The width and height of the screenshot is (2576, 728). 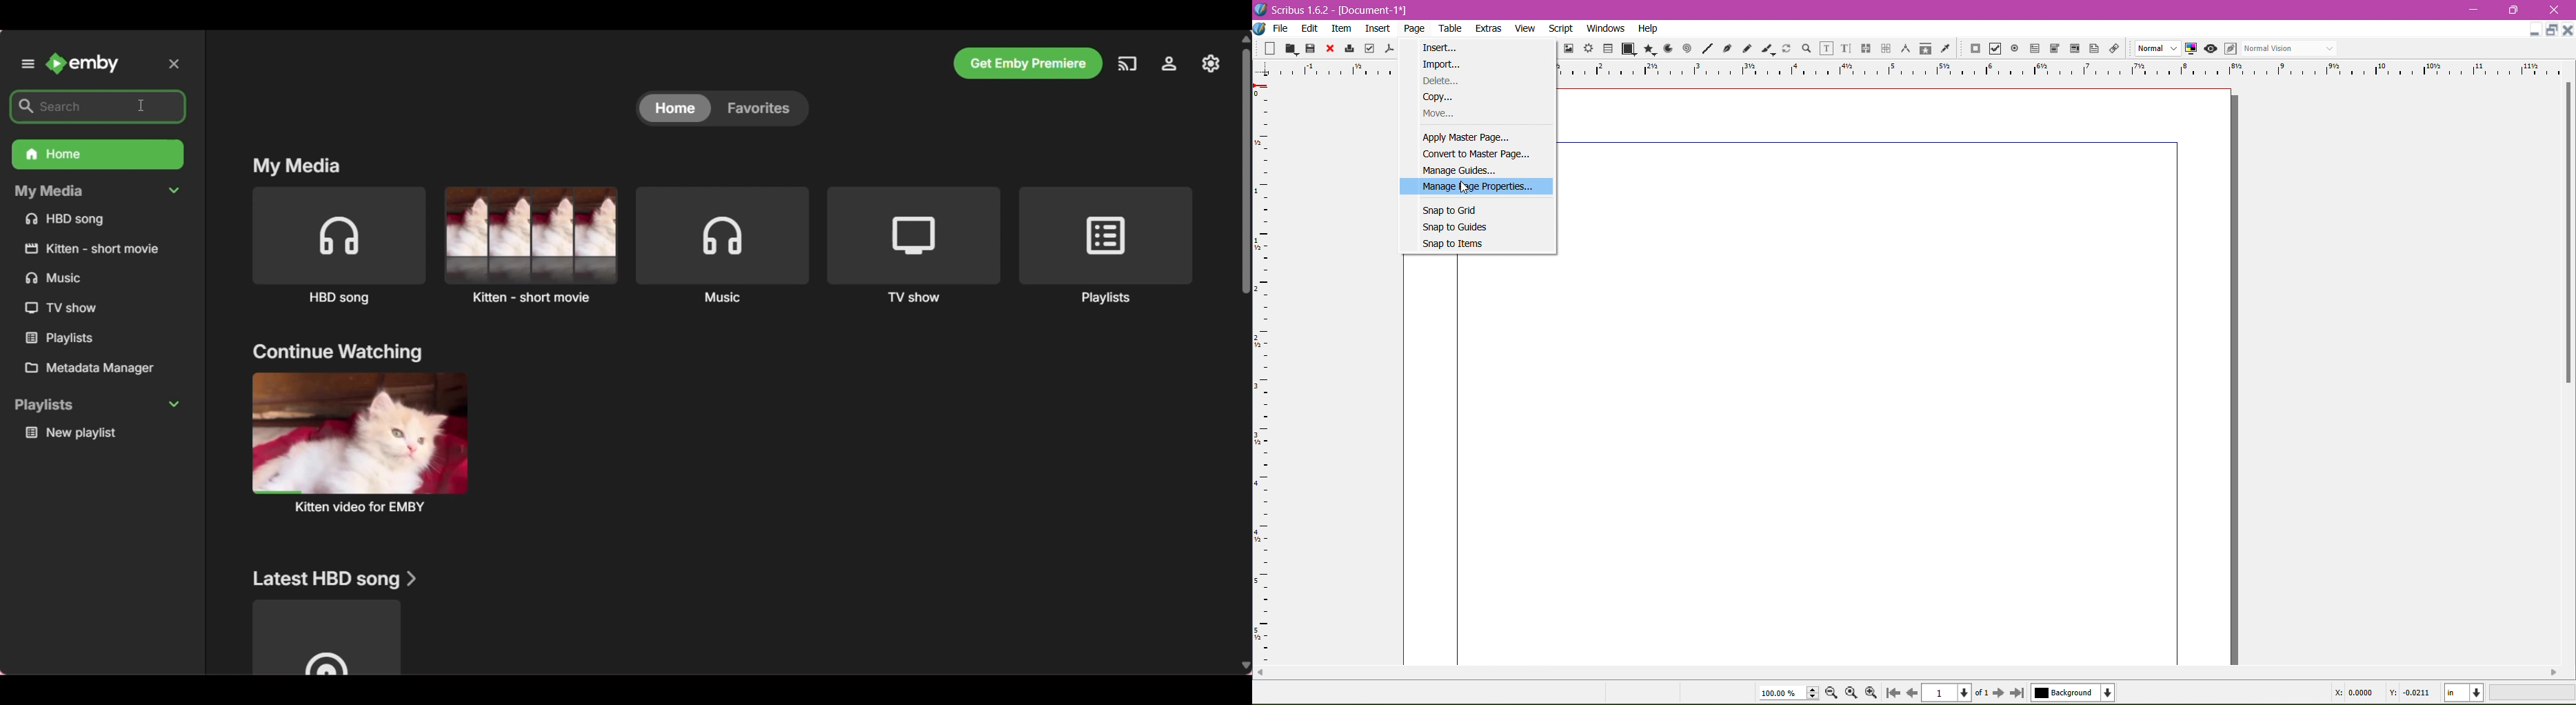 What do you see at coordinates (2156, 48) in the screenshot?
I see `Select the image preview quality` at bounding box center [2156, 48].